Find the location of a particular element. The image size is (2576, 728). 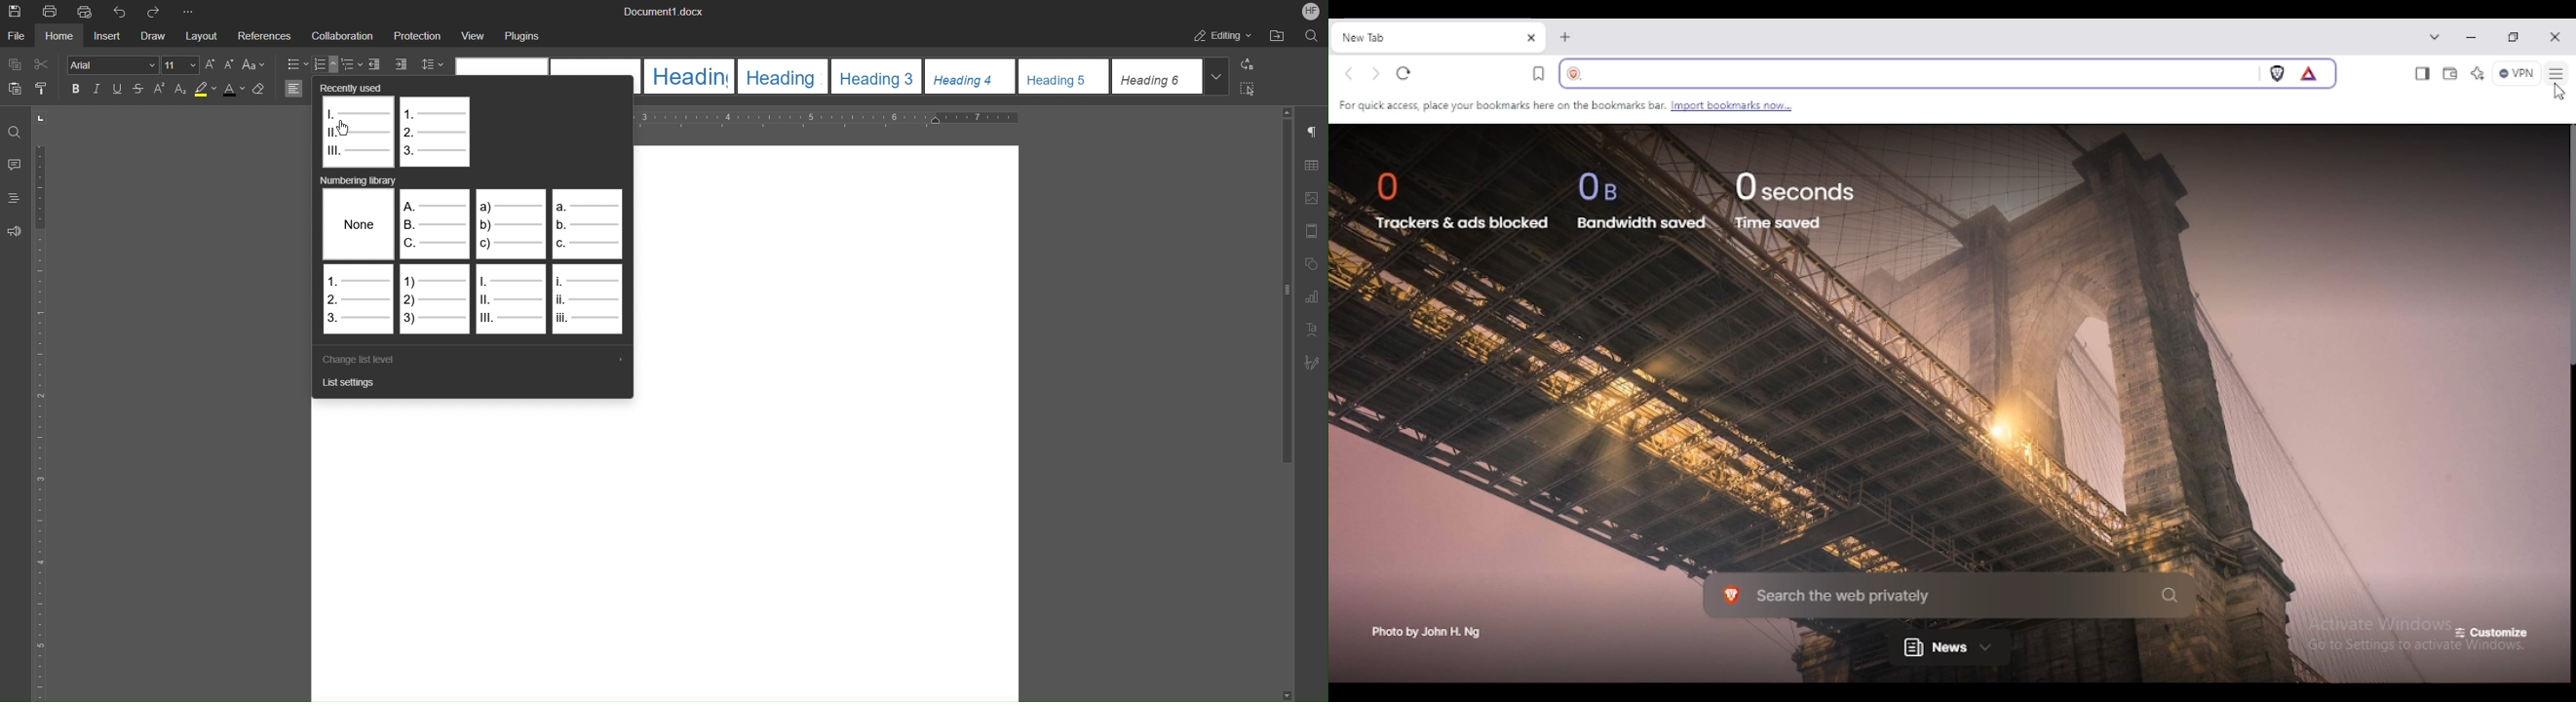

Erase Style is located at coordinates (261, 90).